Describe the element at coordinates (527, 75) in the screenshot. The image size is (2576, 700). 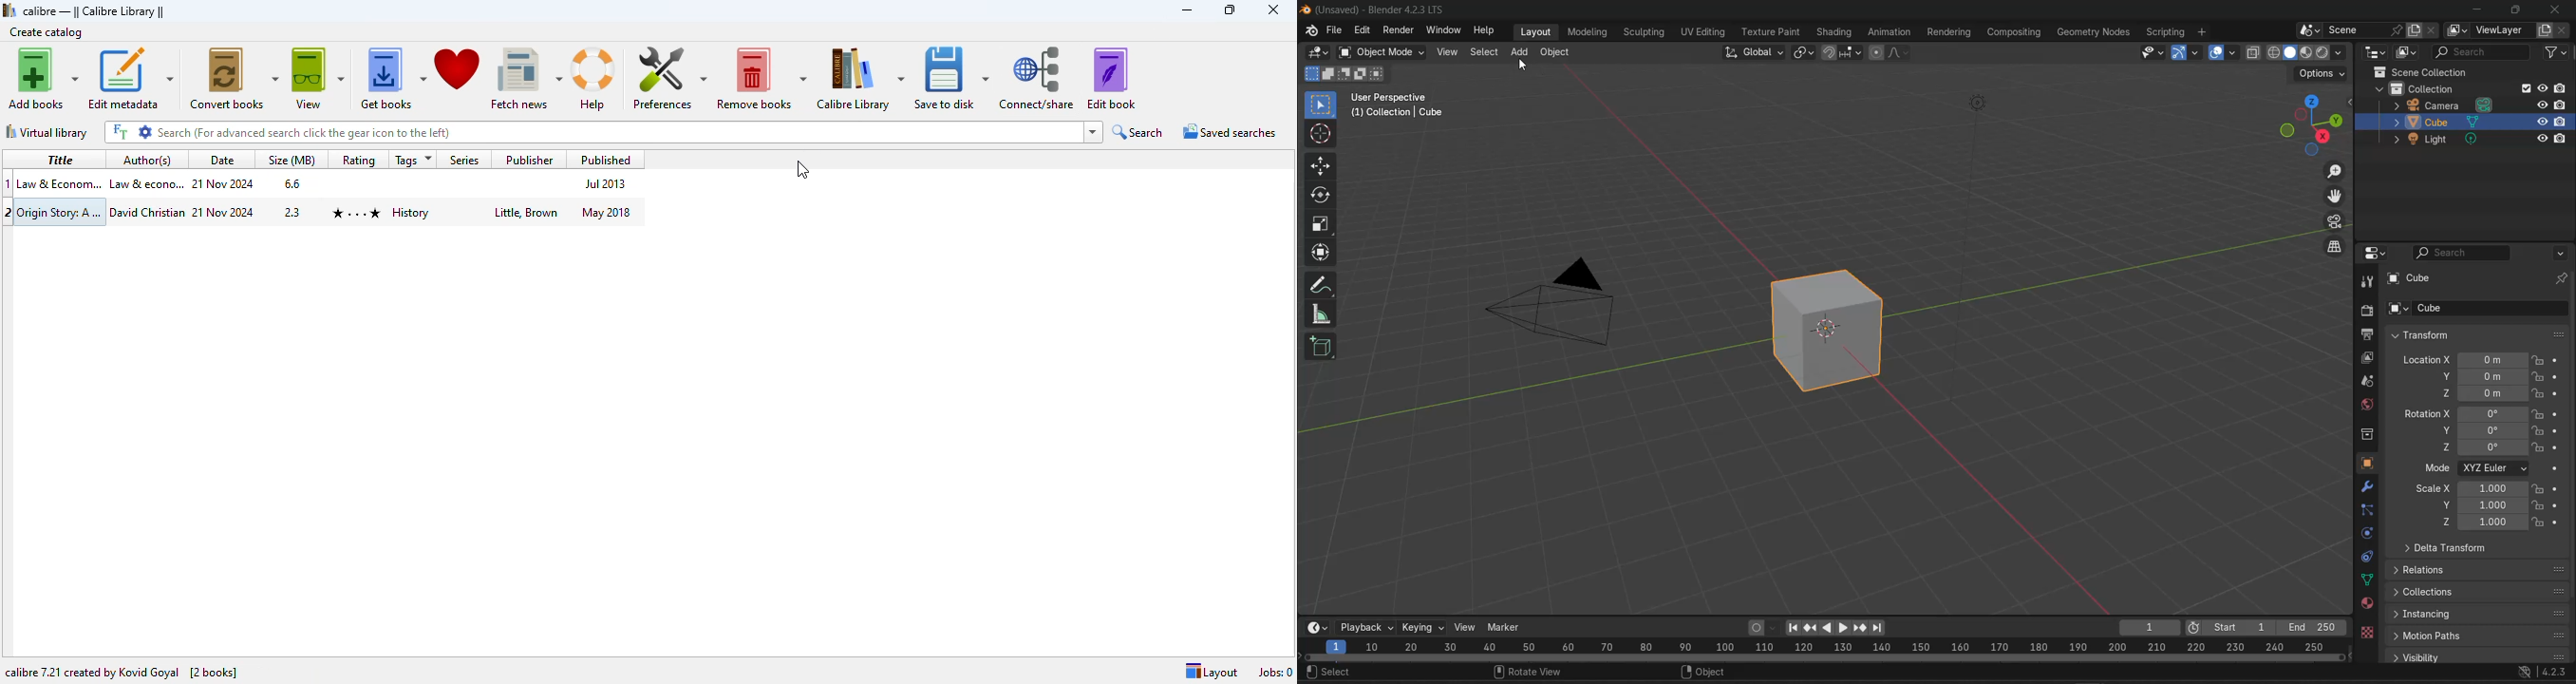
I see `fetch news` at that location.